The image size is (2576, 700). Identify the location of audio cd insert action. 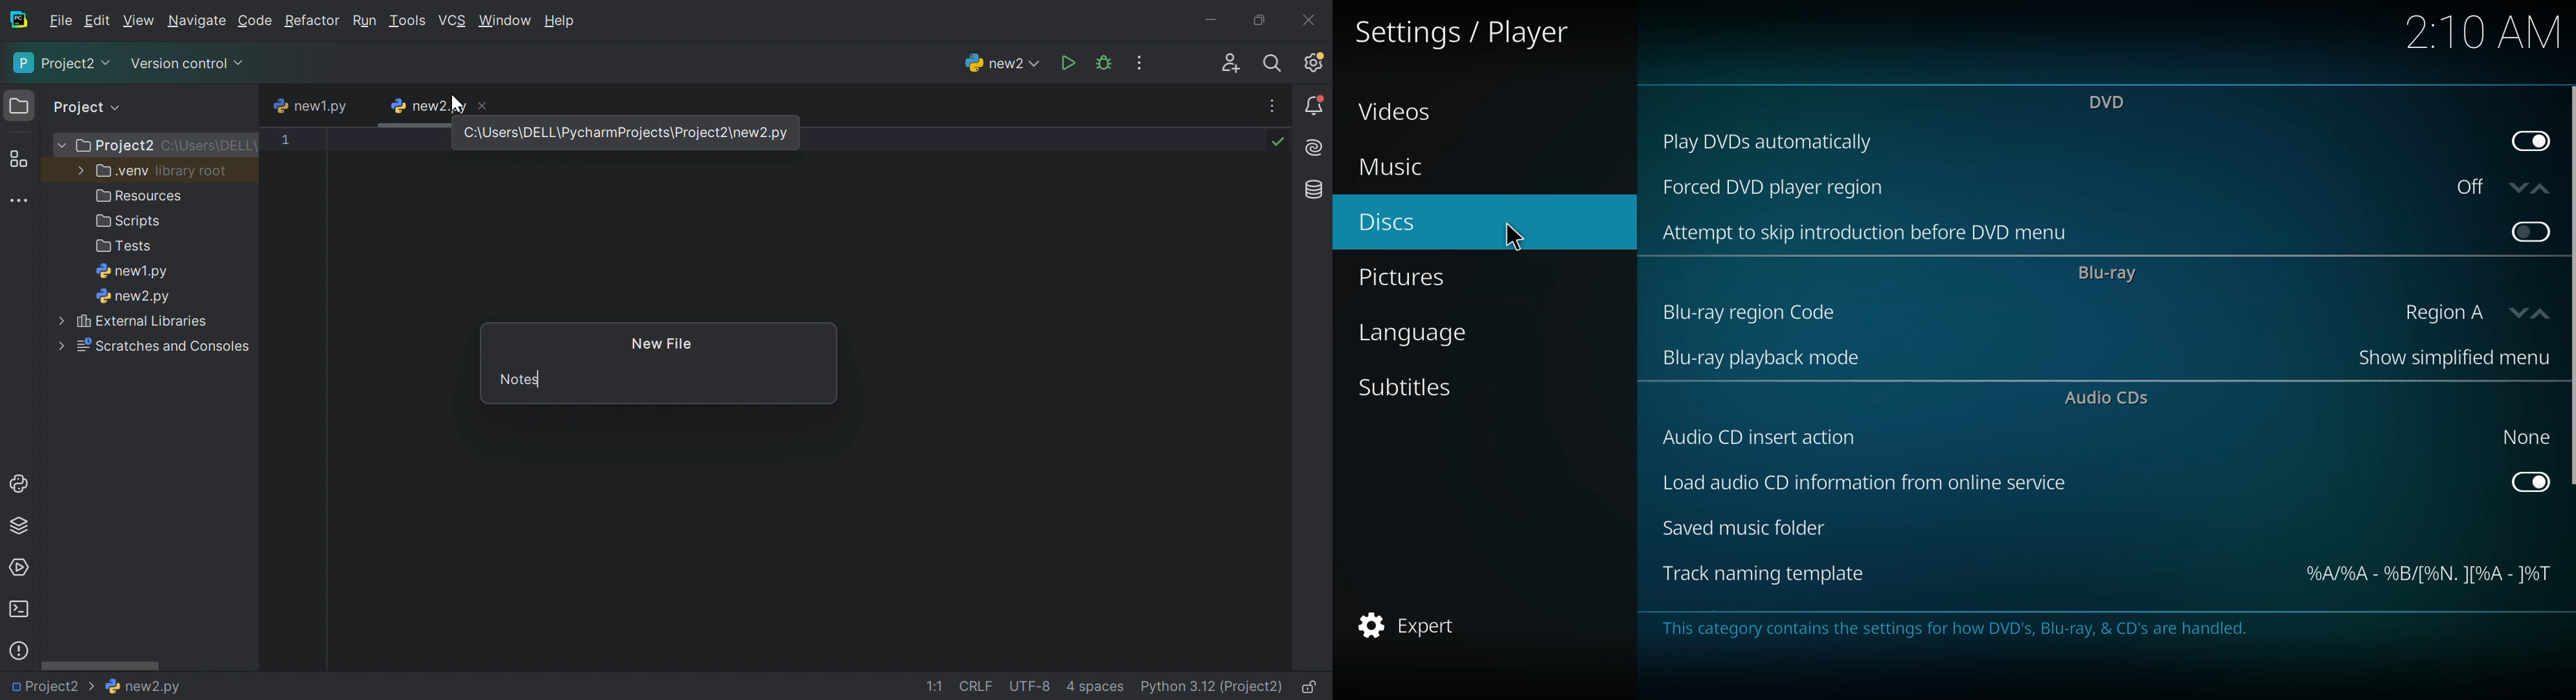
(1760, 436).